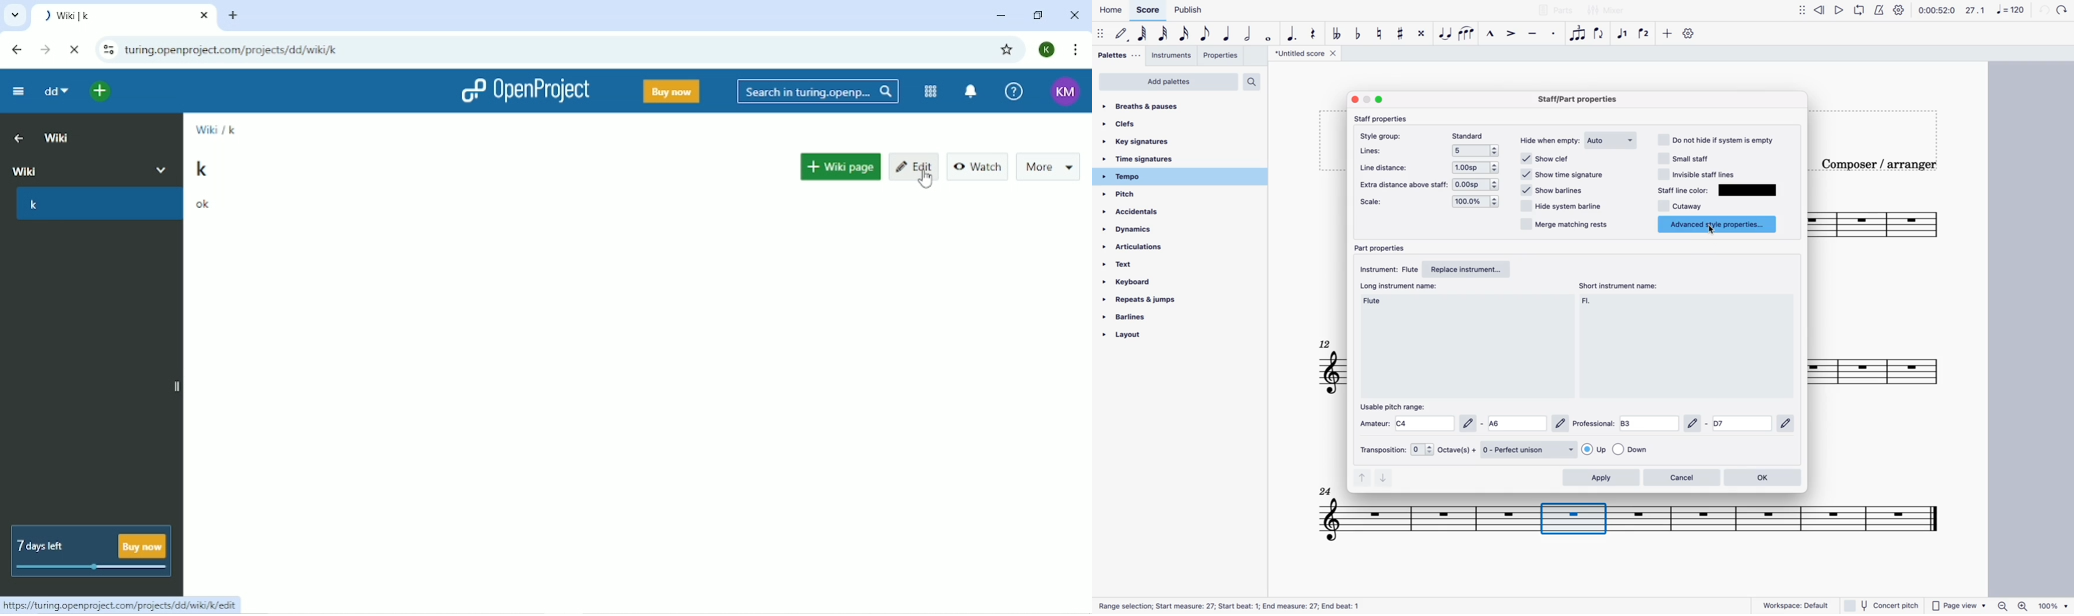  I want to click on New tab, so click(233, 15).